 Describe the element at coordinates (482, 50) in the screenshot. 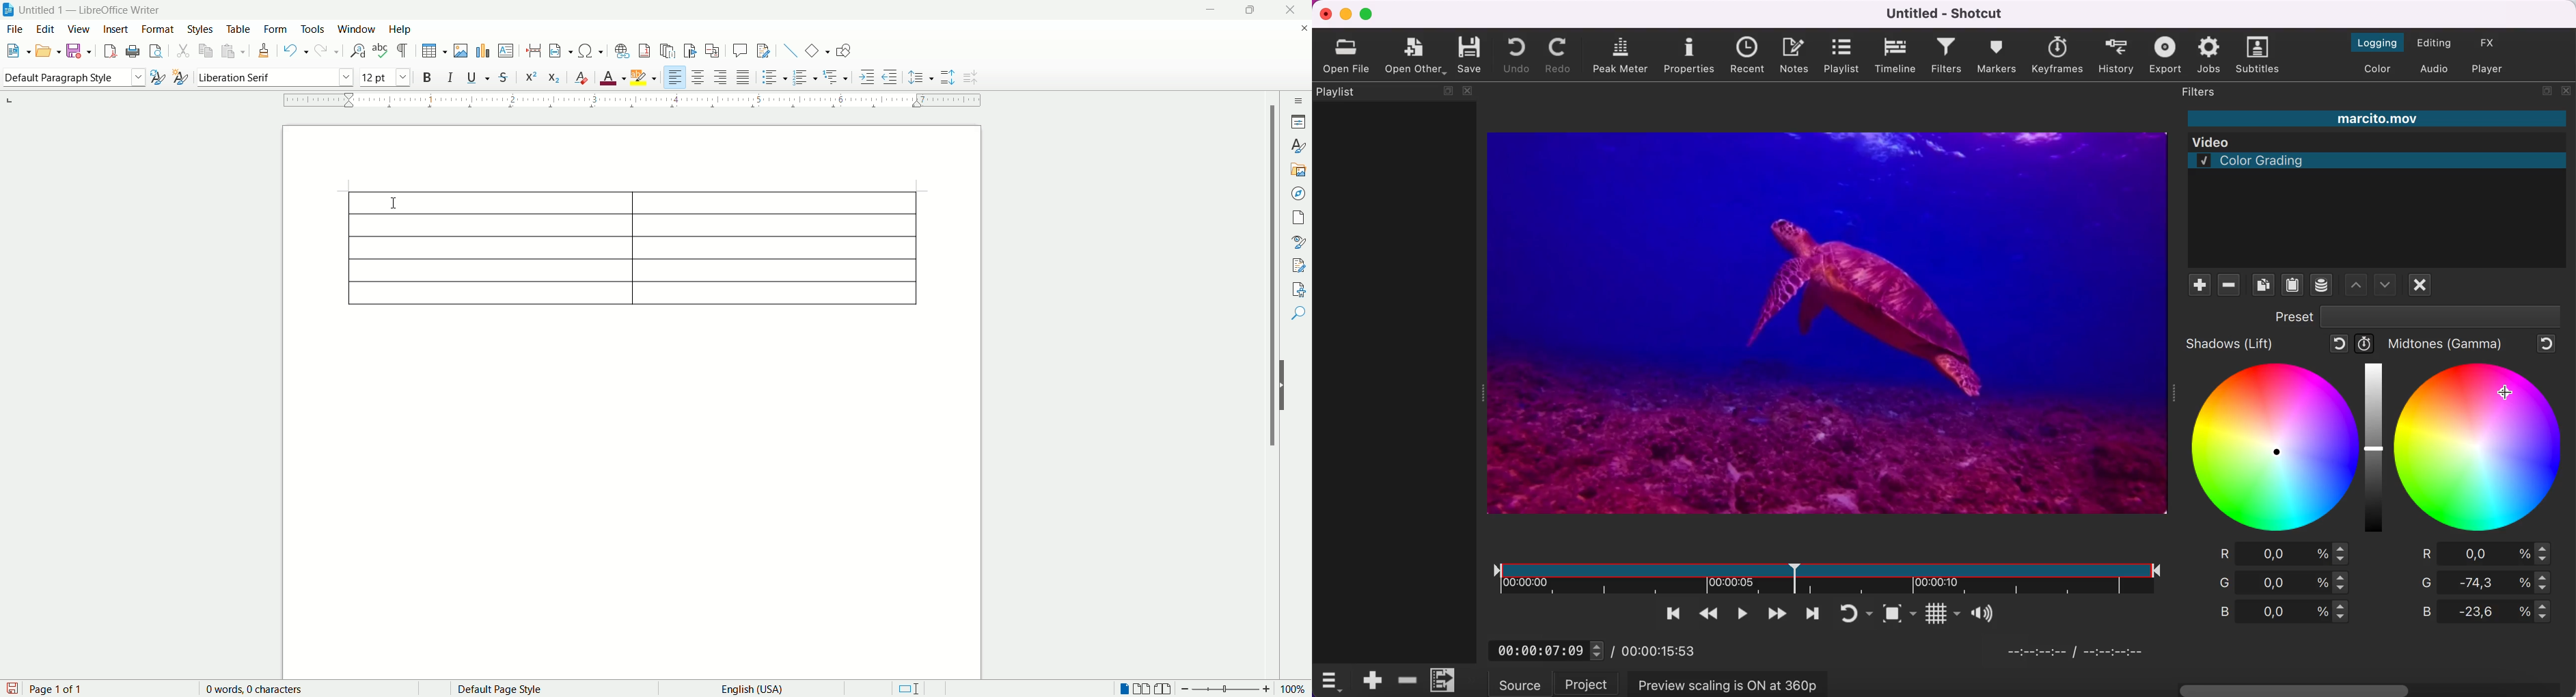

I see `insert chart` at that location.